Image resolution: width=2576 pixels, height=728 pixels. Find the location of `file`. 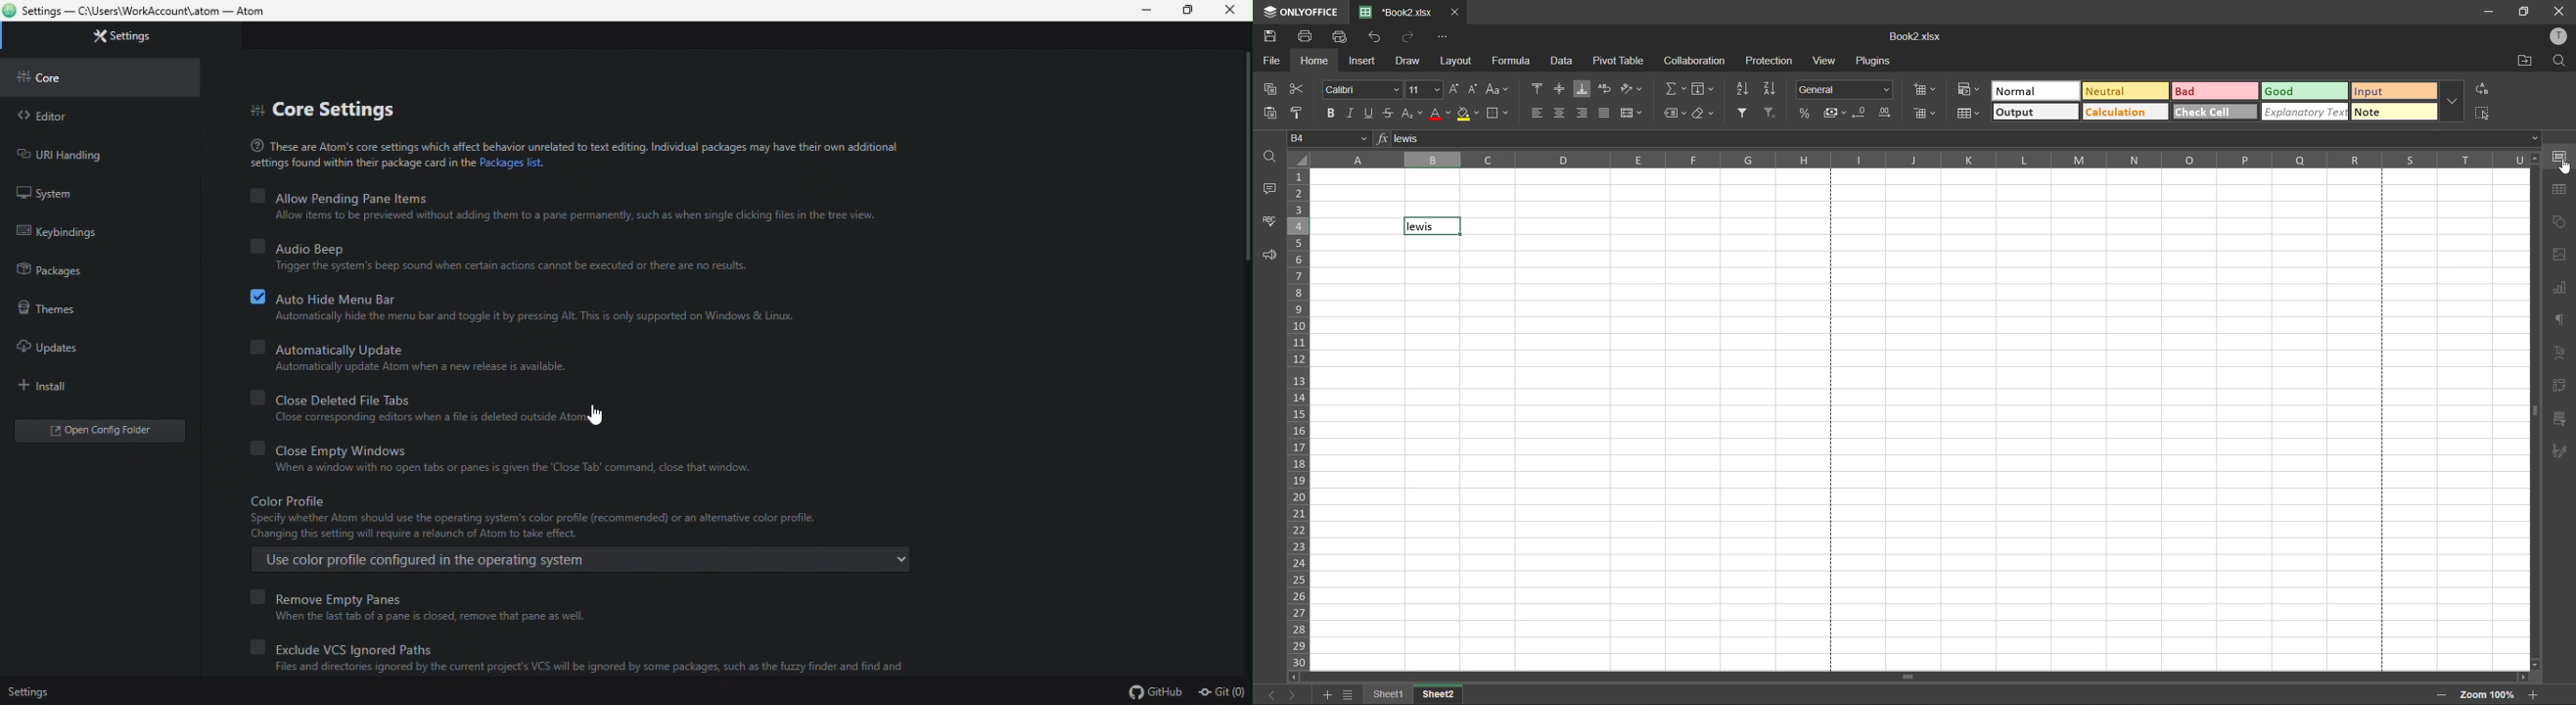

file is located at coordinates (1272, 61).